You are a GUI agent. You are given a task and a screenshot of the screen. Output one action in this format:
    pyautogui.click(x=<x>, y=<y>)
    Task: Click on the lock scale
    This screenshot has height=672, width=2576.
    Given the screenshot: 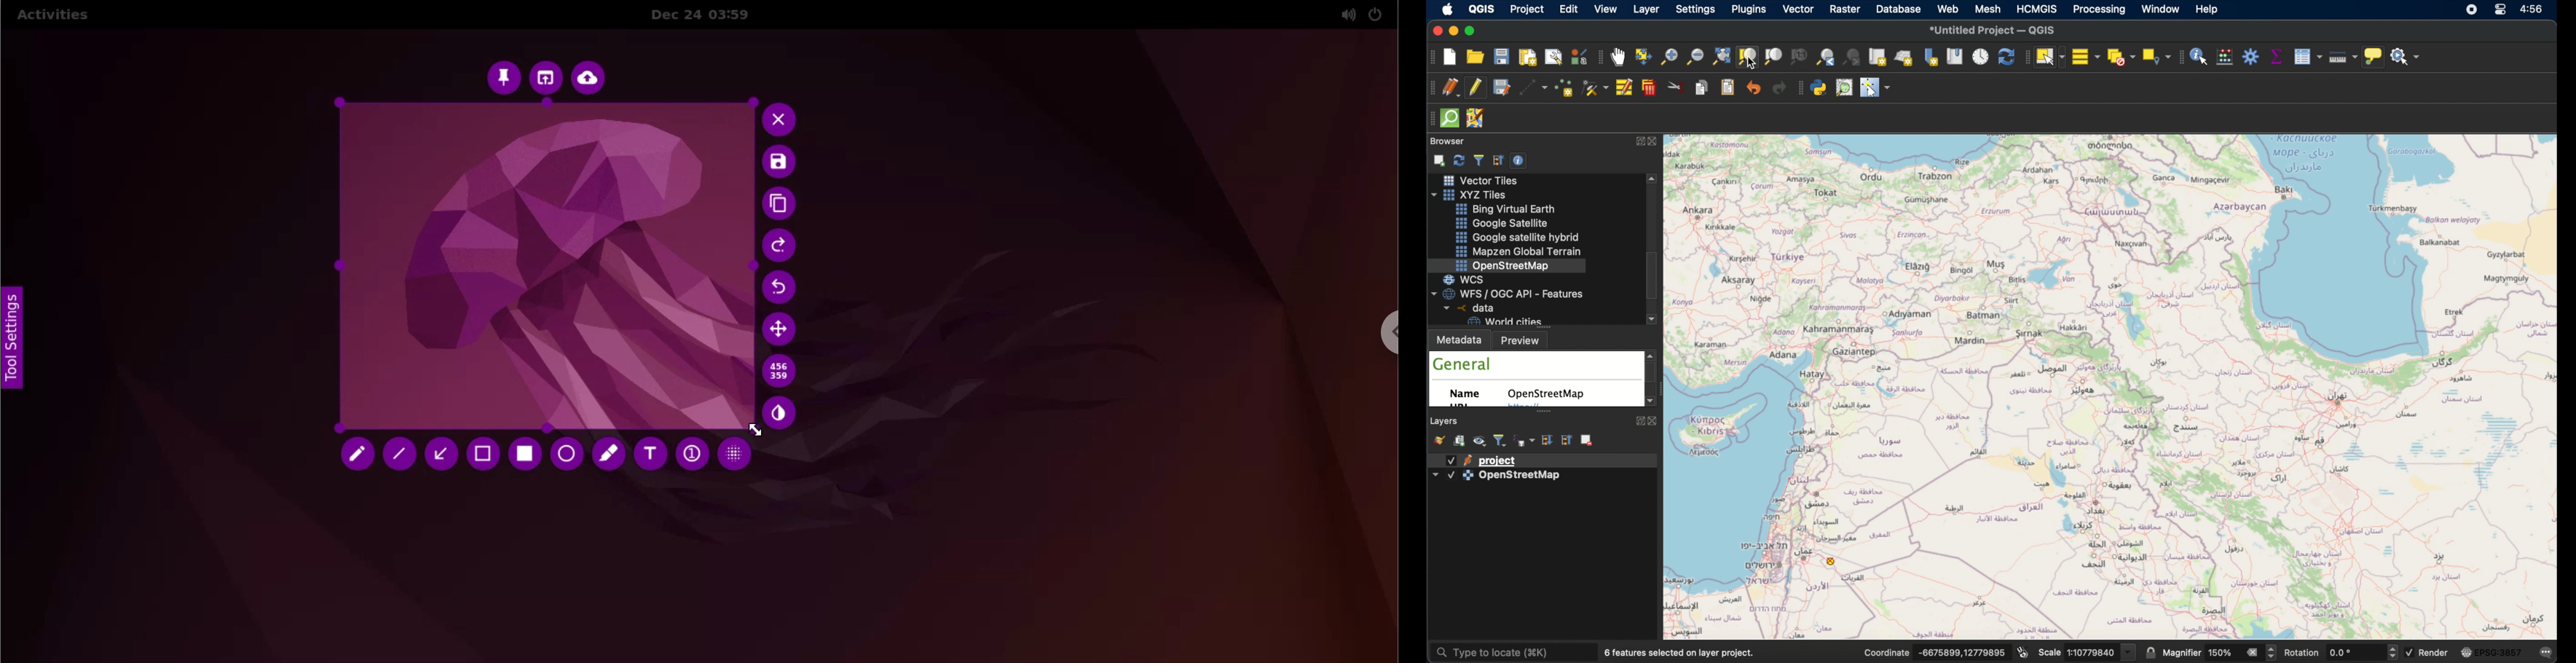 What is the action you would take?
    pyautogui.click(x=2151, y=652)
    